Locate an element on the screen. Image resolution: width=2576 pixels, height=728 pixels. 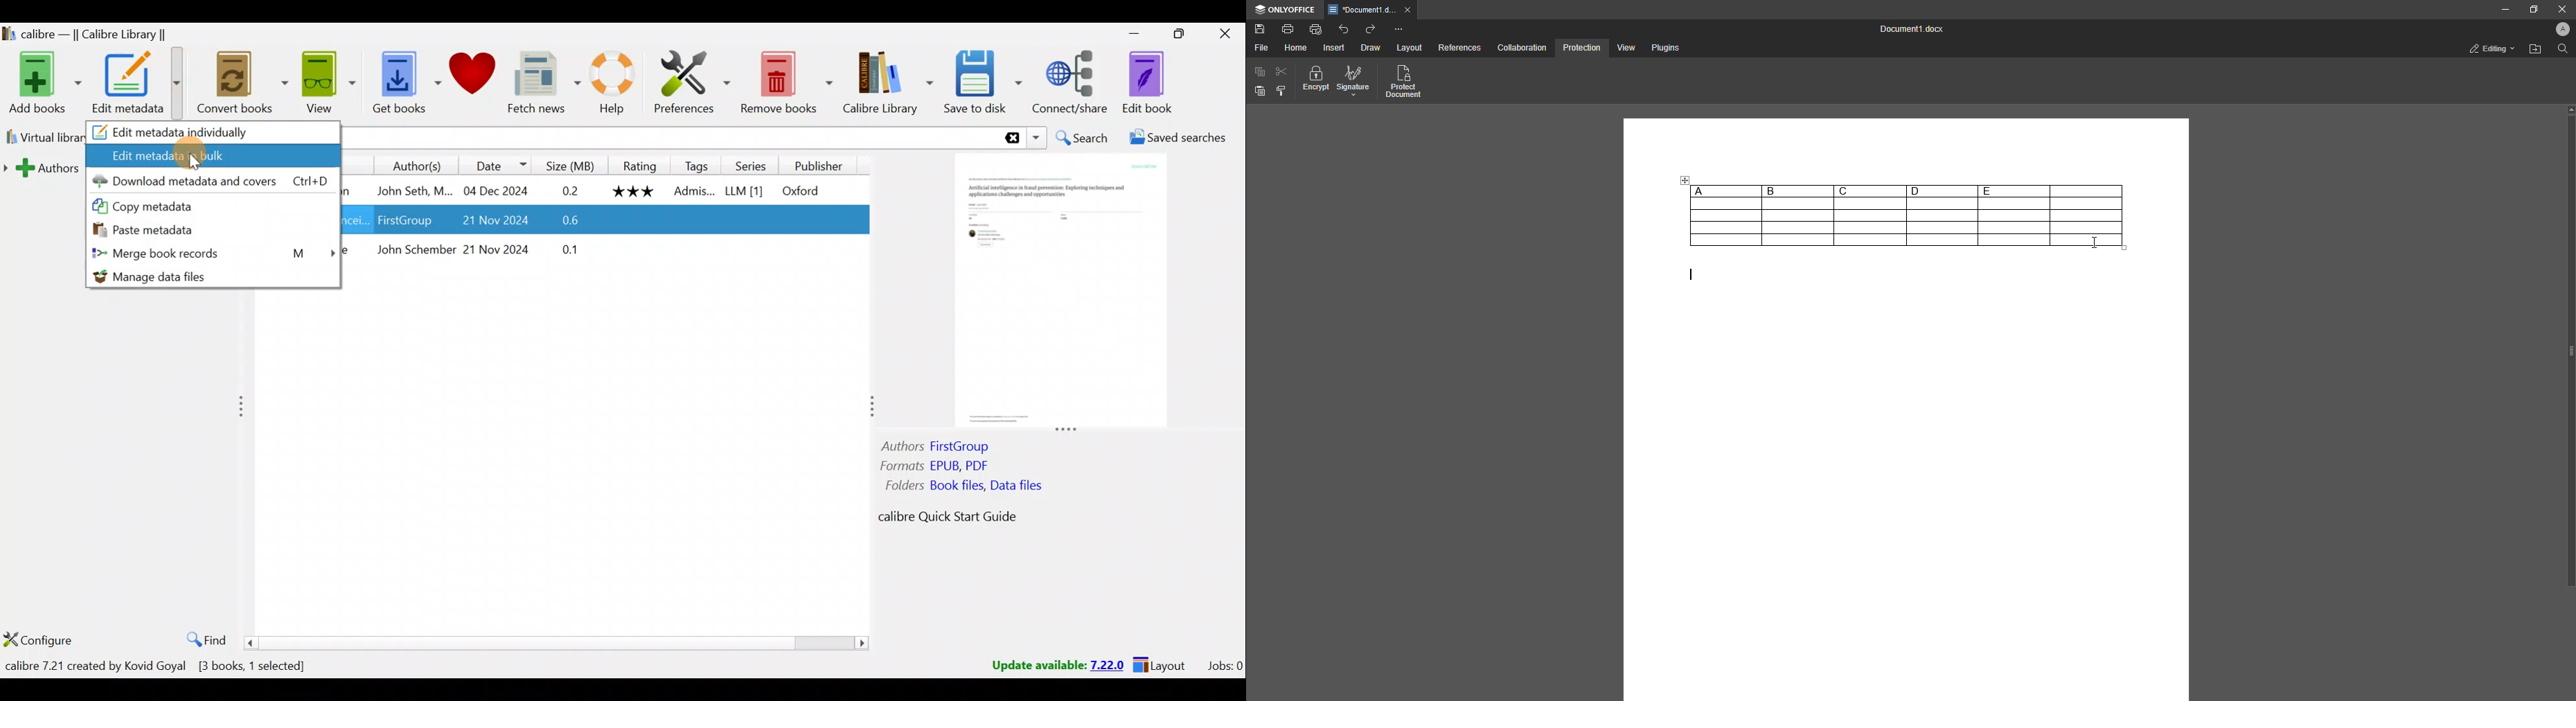
Donate is located at coordinates (467, 84).